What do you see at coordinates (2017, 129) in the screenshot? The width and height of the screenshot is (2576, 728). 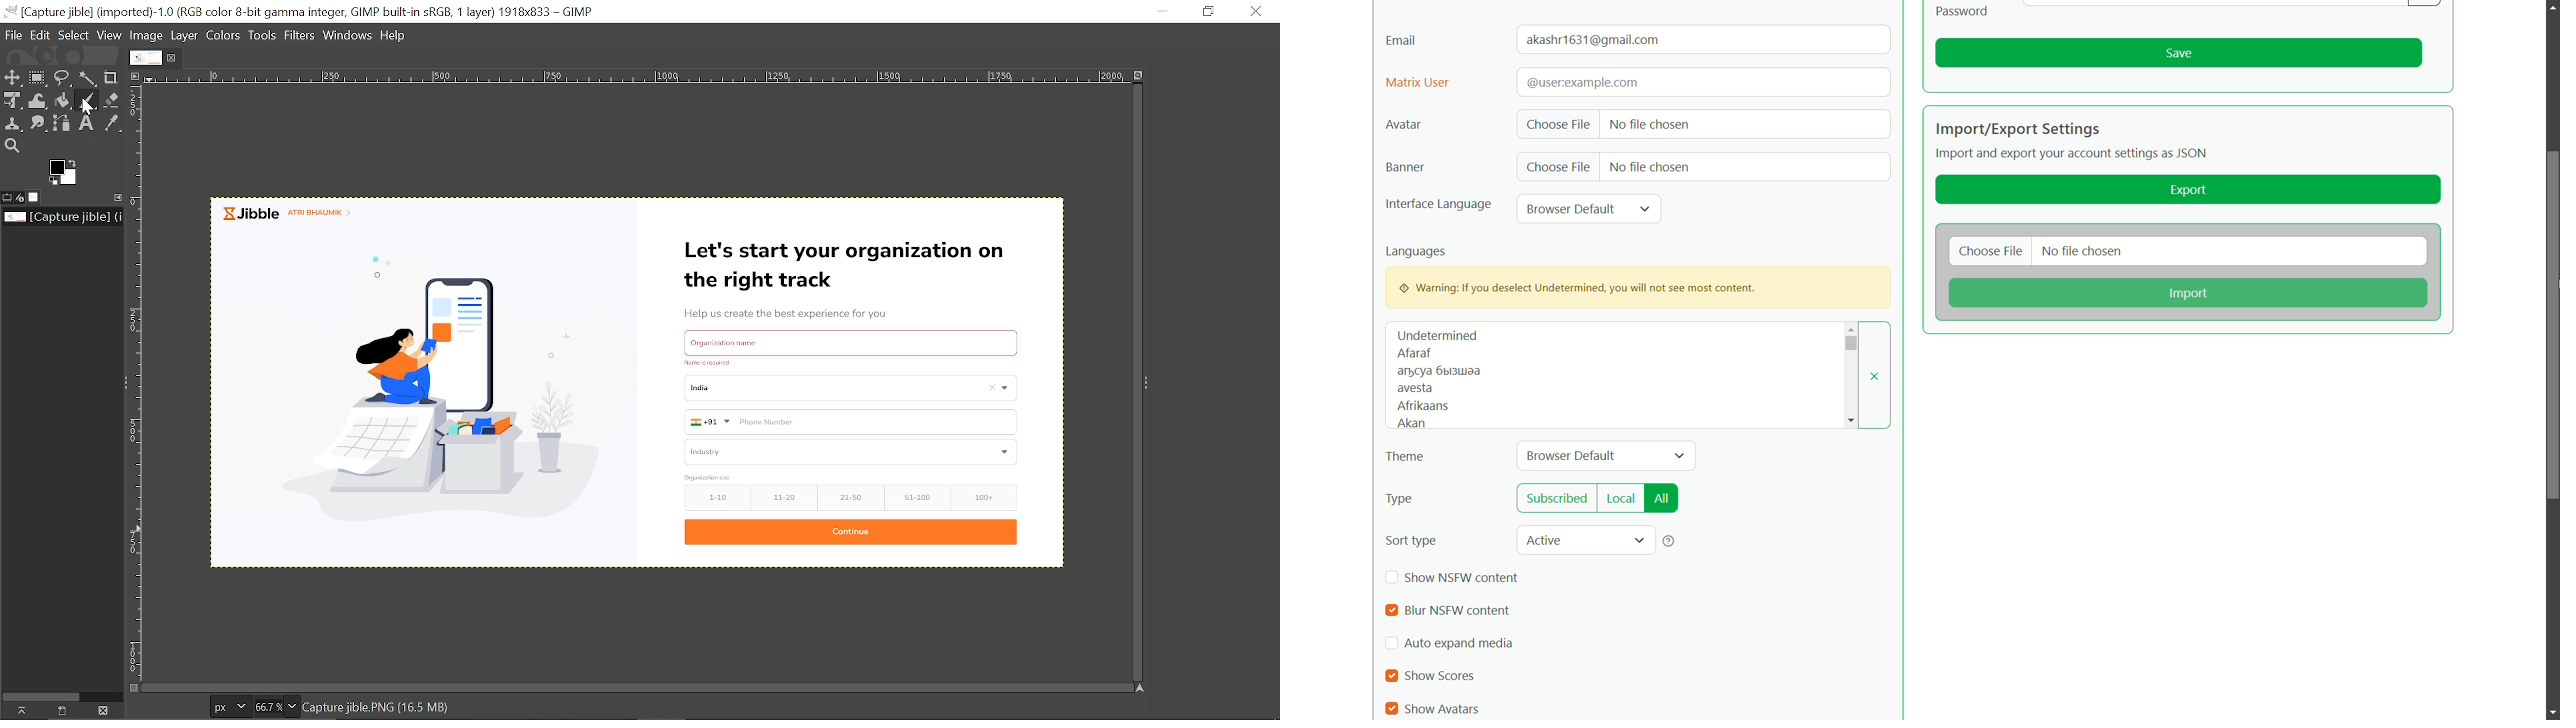 I see `import/export settings` at bounding box center [2017, 129].